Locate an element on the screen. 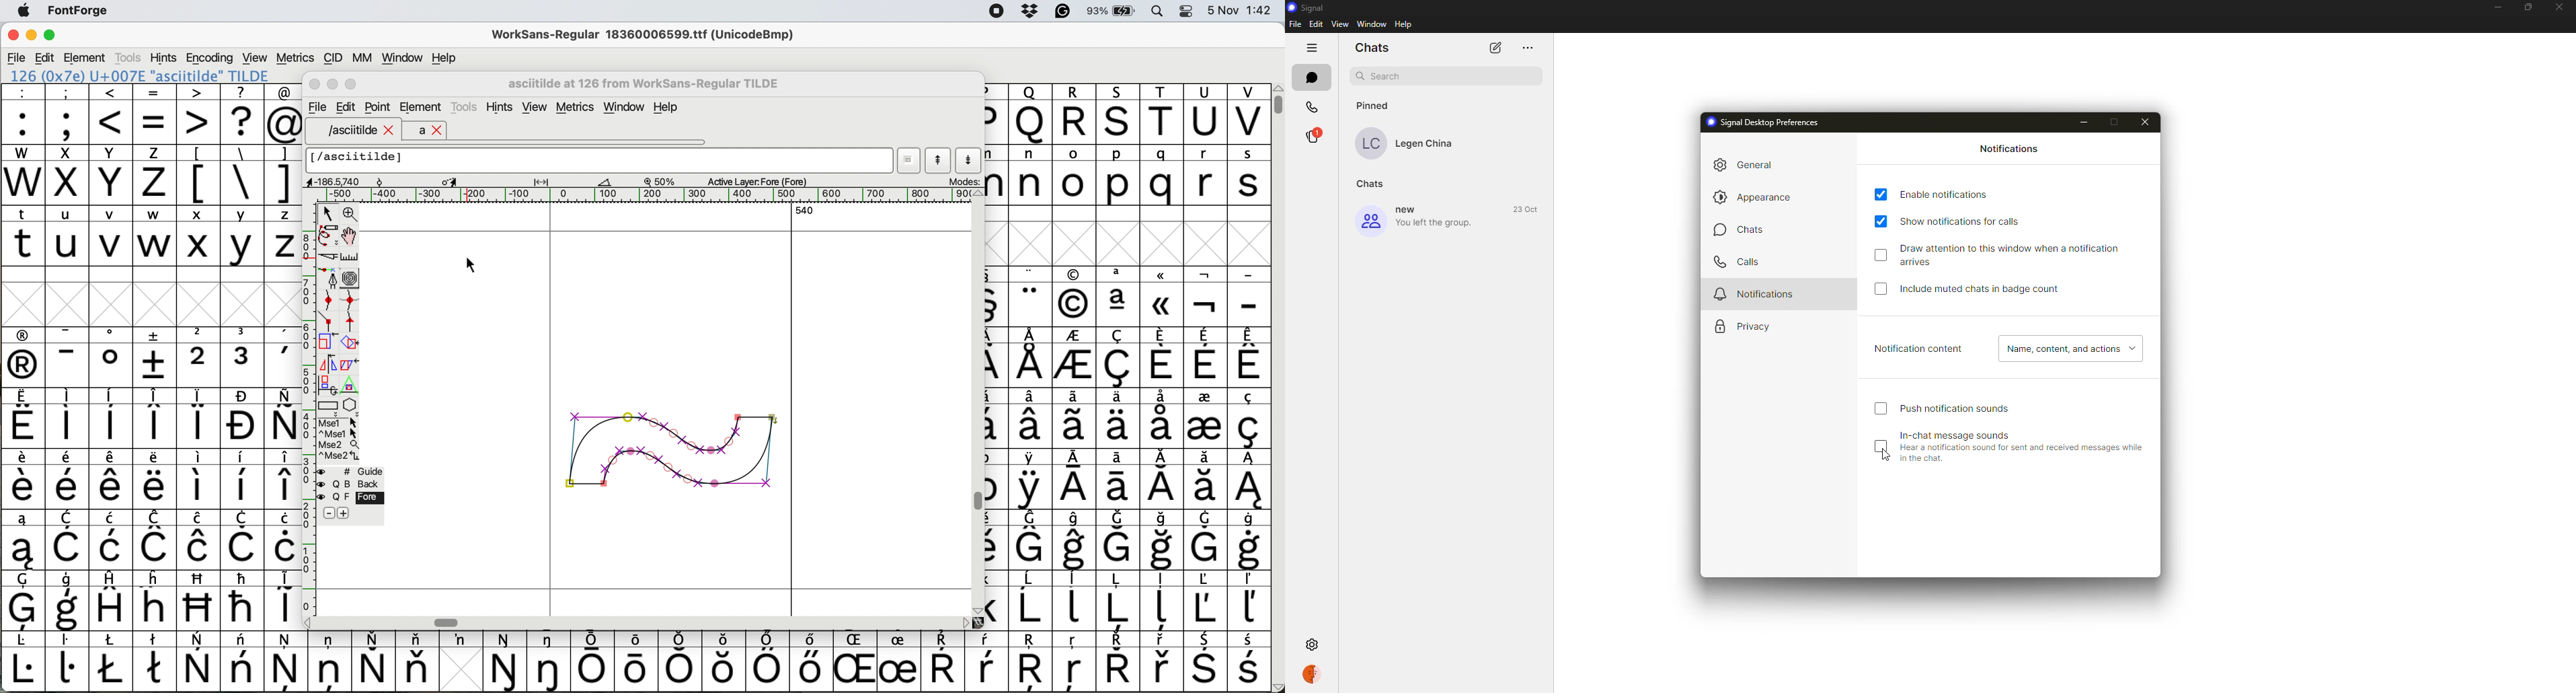 The image size is (2576, 700). restore is located at coordinates (2527, 7).